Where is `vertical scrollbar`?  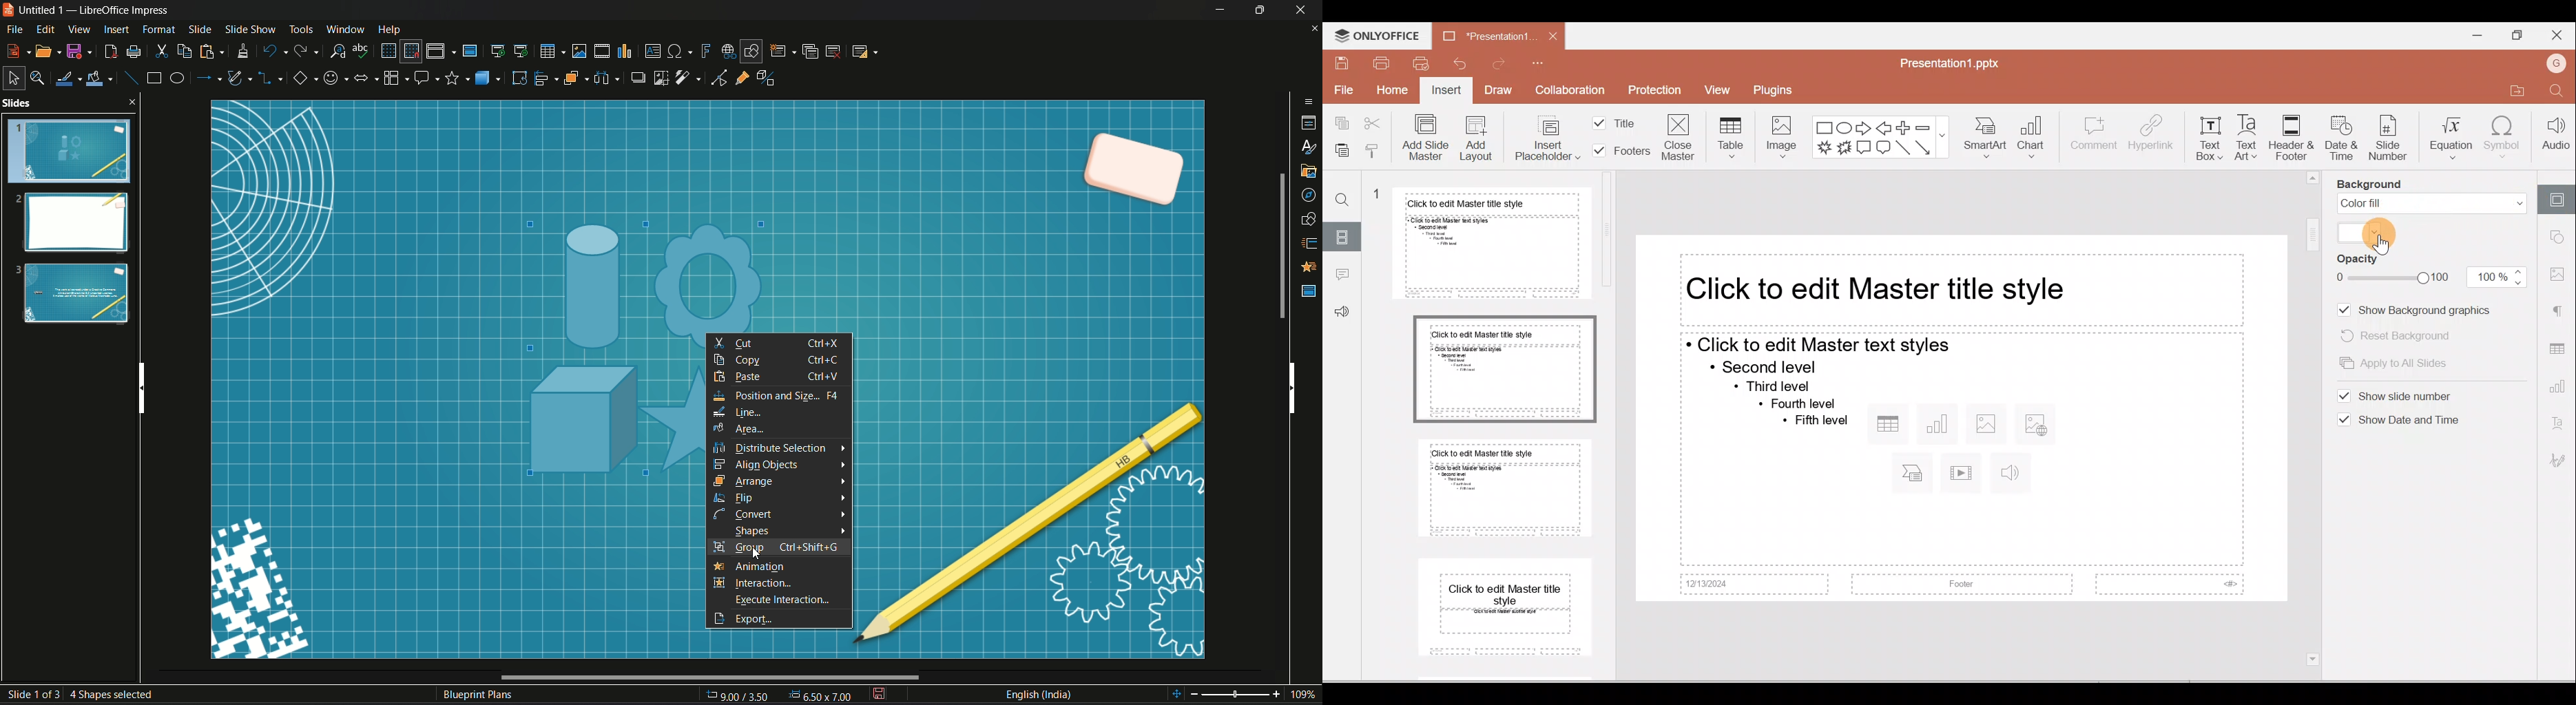
vertical scrollbar is located at coordinates (2314, 420).